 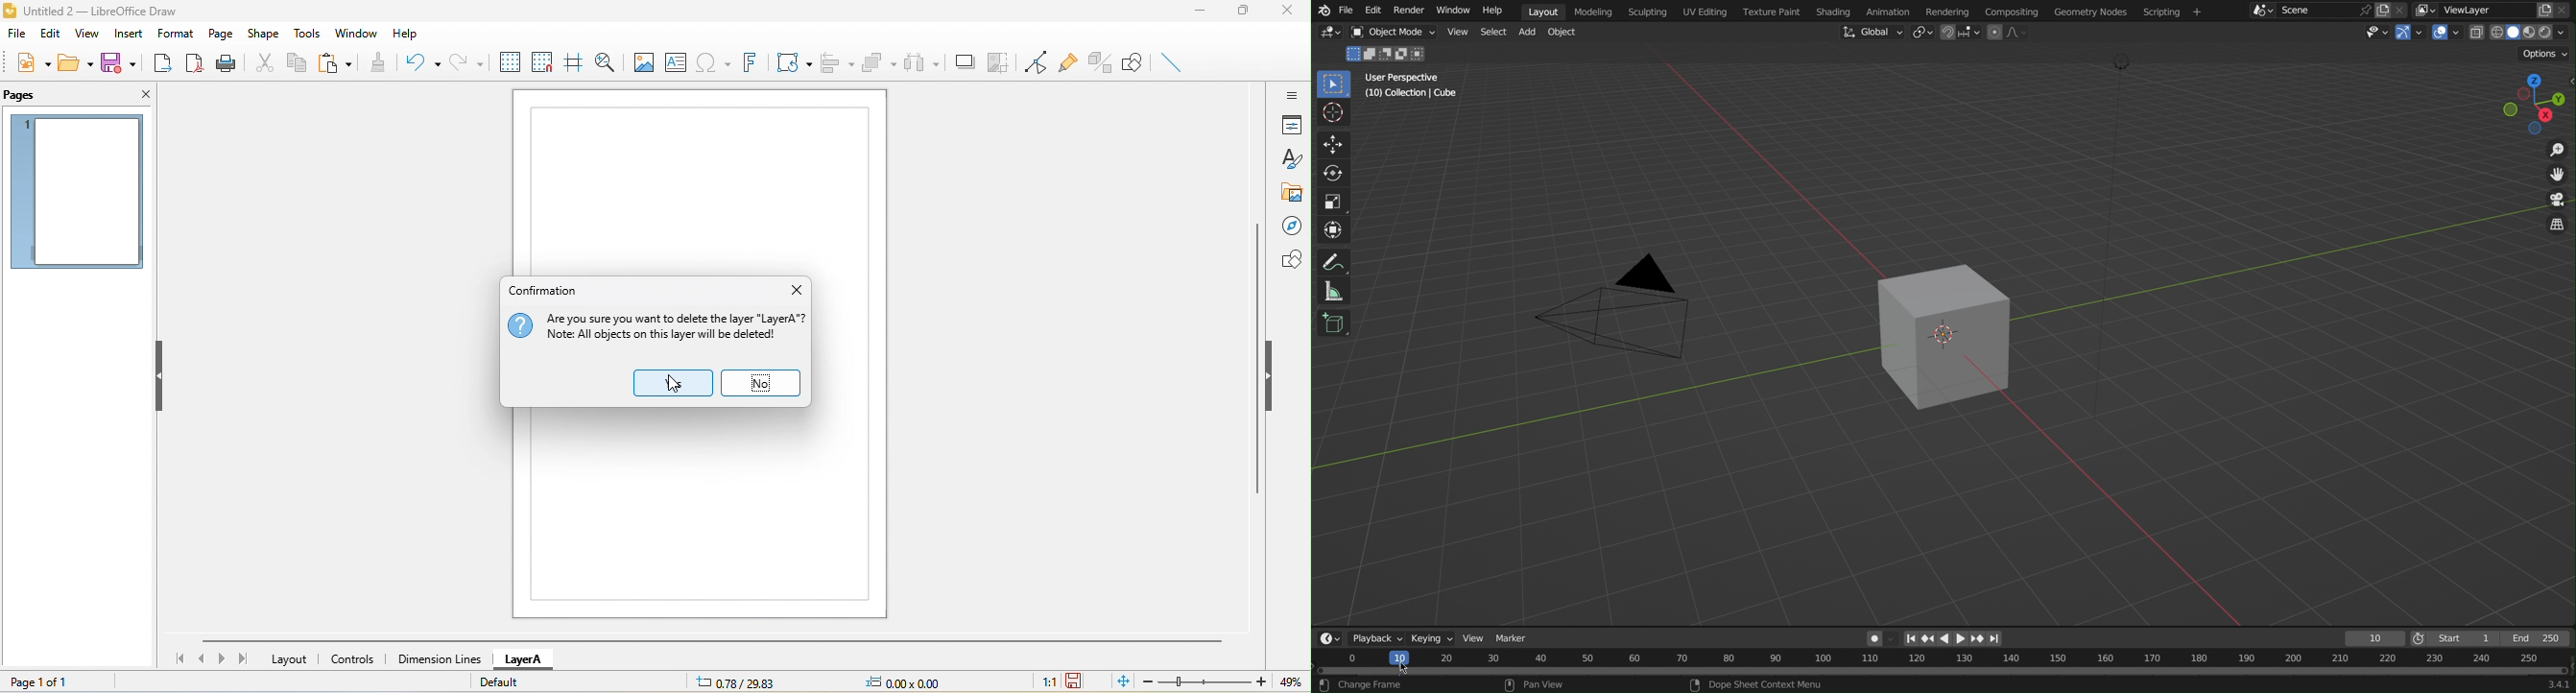 What do you see at coordinates (1703, 11) in the screenshot?
I see `UV Editing` at bounding box center [1703, 11].